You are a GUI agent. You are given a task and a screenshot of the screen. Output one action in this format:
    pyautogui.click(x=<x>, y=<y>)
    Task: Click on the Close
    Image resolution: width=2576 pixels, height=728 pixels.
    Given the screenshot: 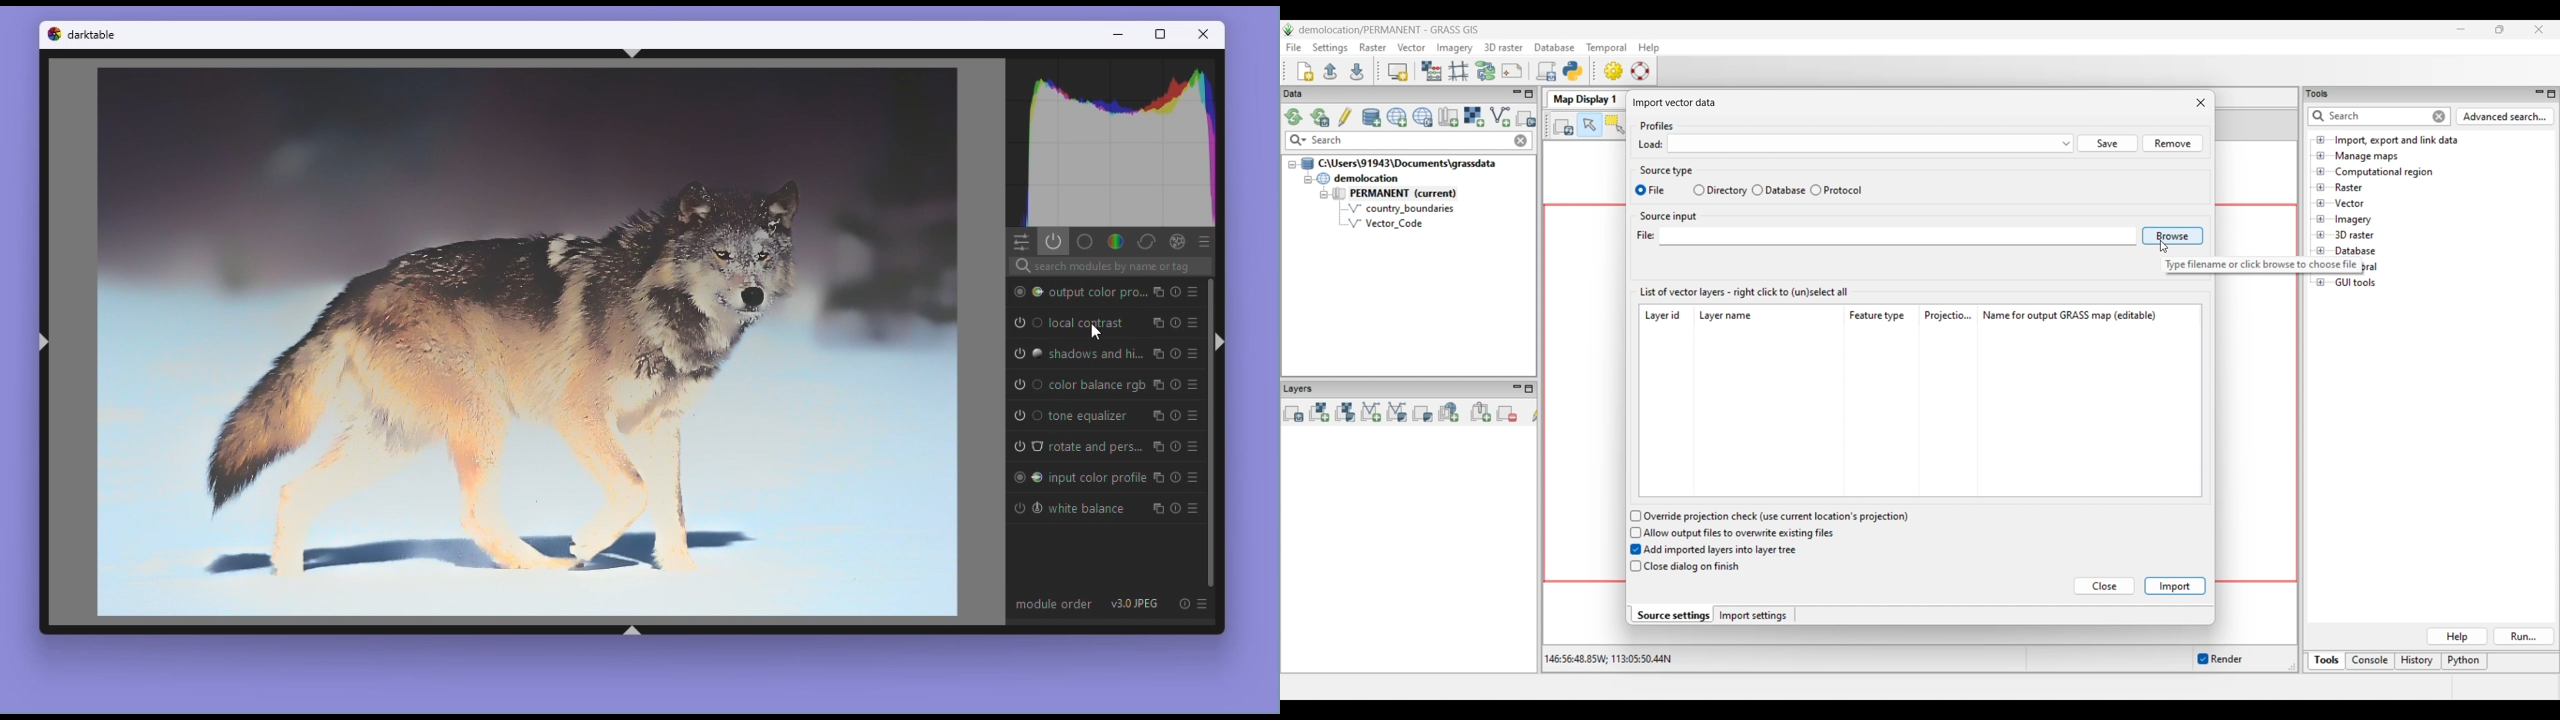 What is the action you would take?
    pyautogui.click(x=1204, y=33)
    